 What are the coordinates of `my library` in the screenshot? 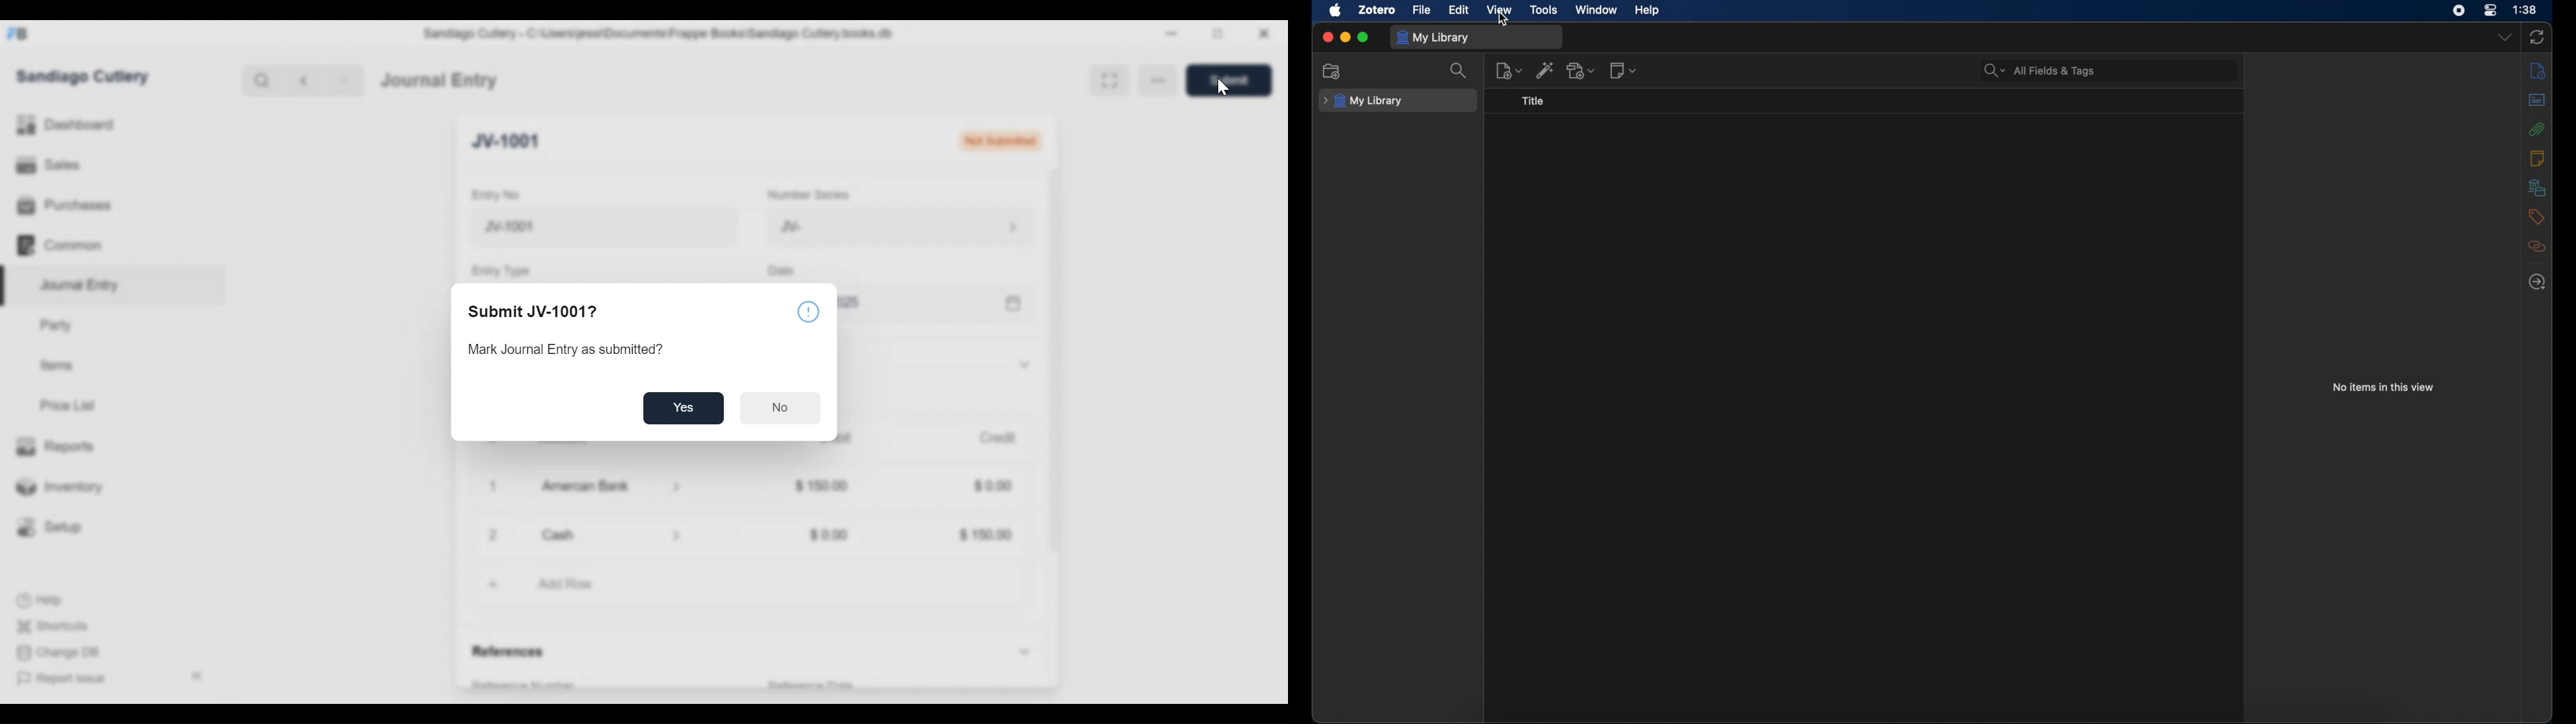 It's located at (1364, 101).